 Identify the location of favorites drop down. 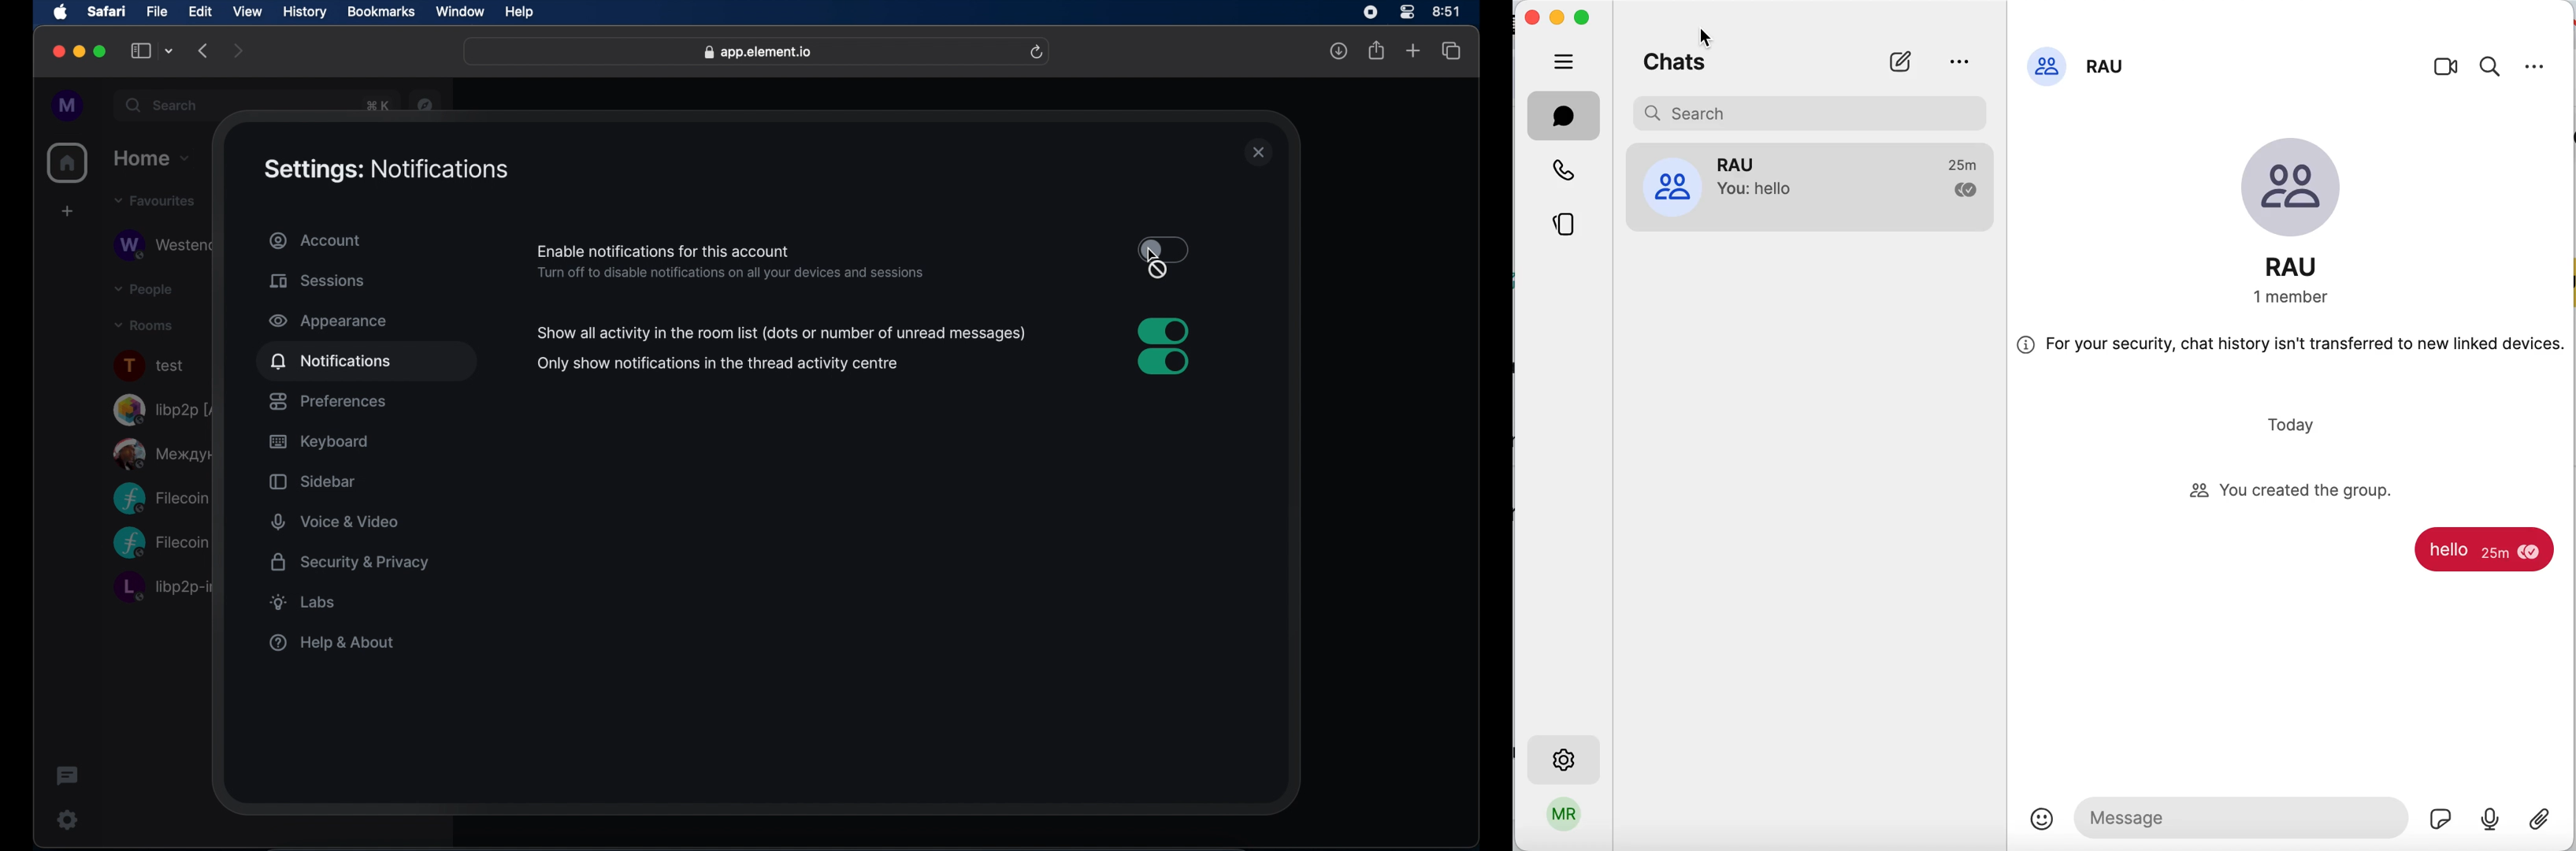
(153, 202).